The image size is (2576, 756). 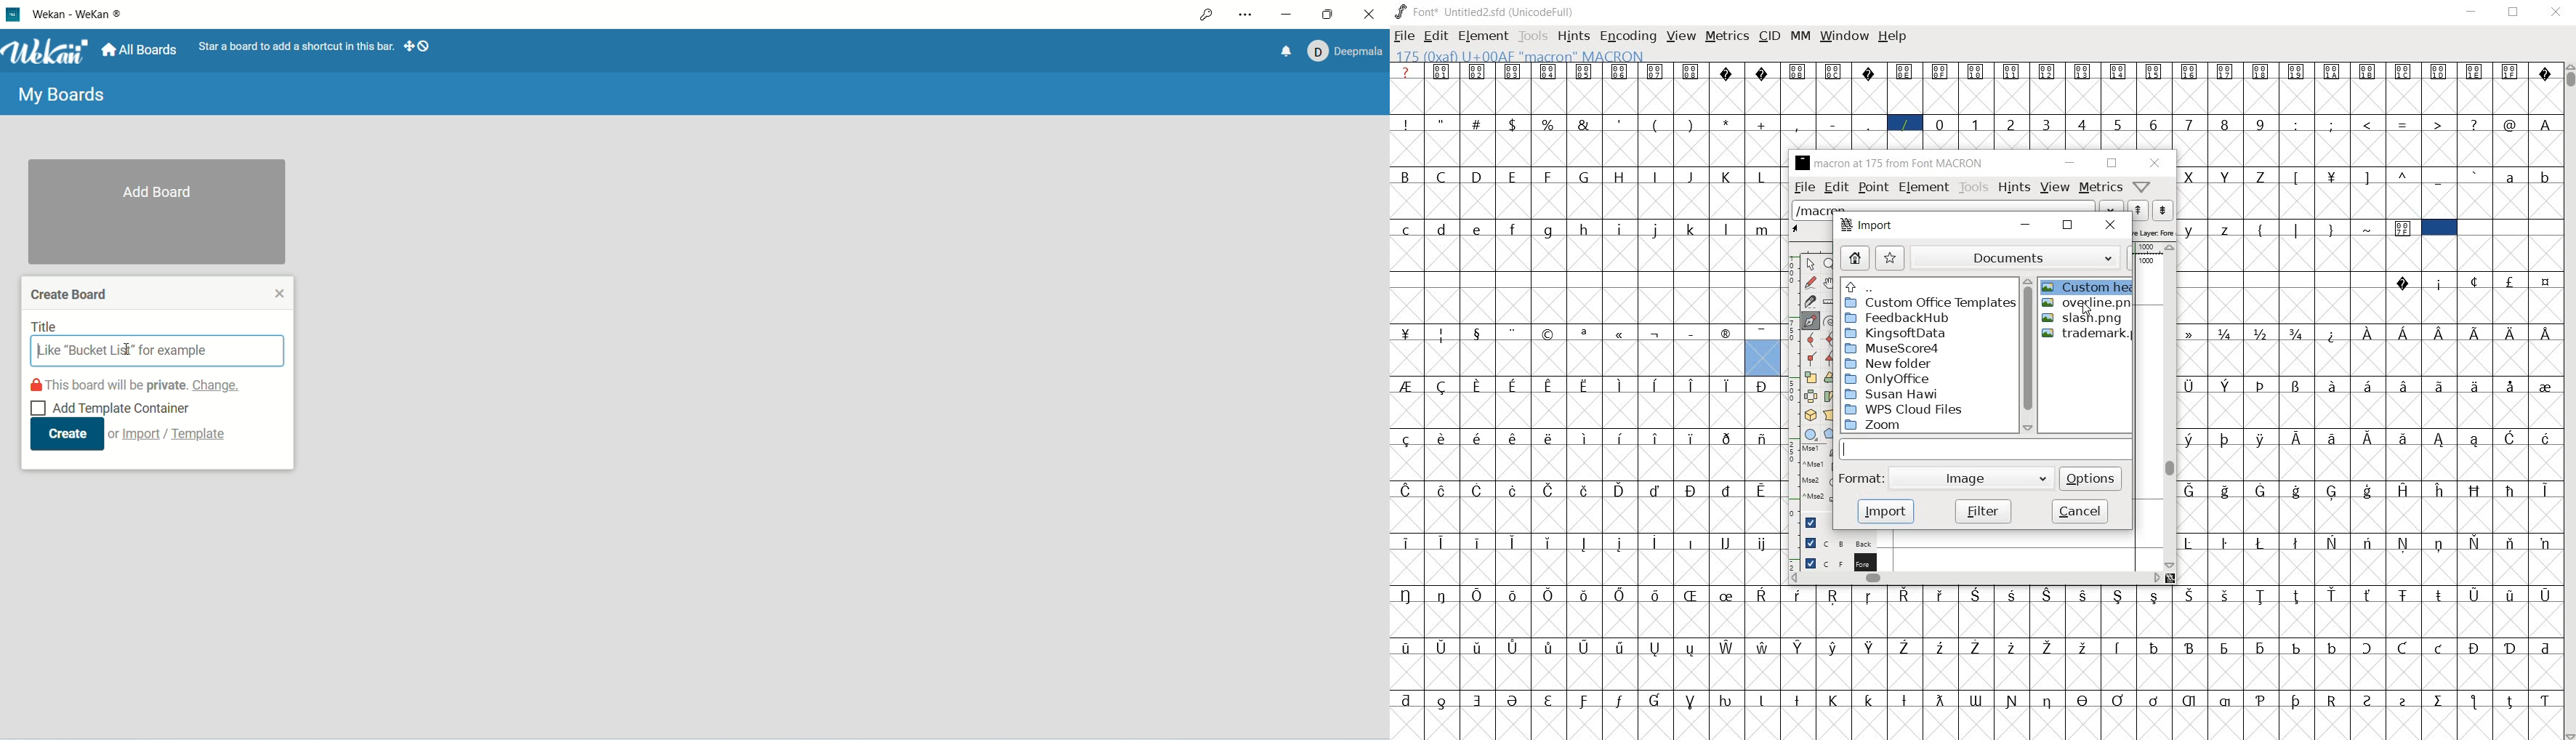 What do you see at coordinates (2333, 229) in the screenshot?
I see `}` at bounding box center [2333, 229].